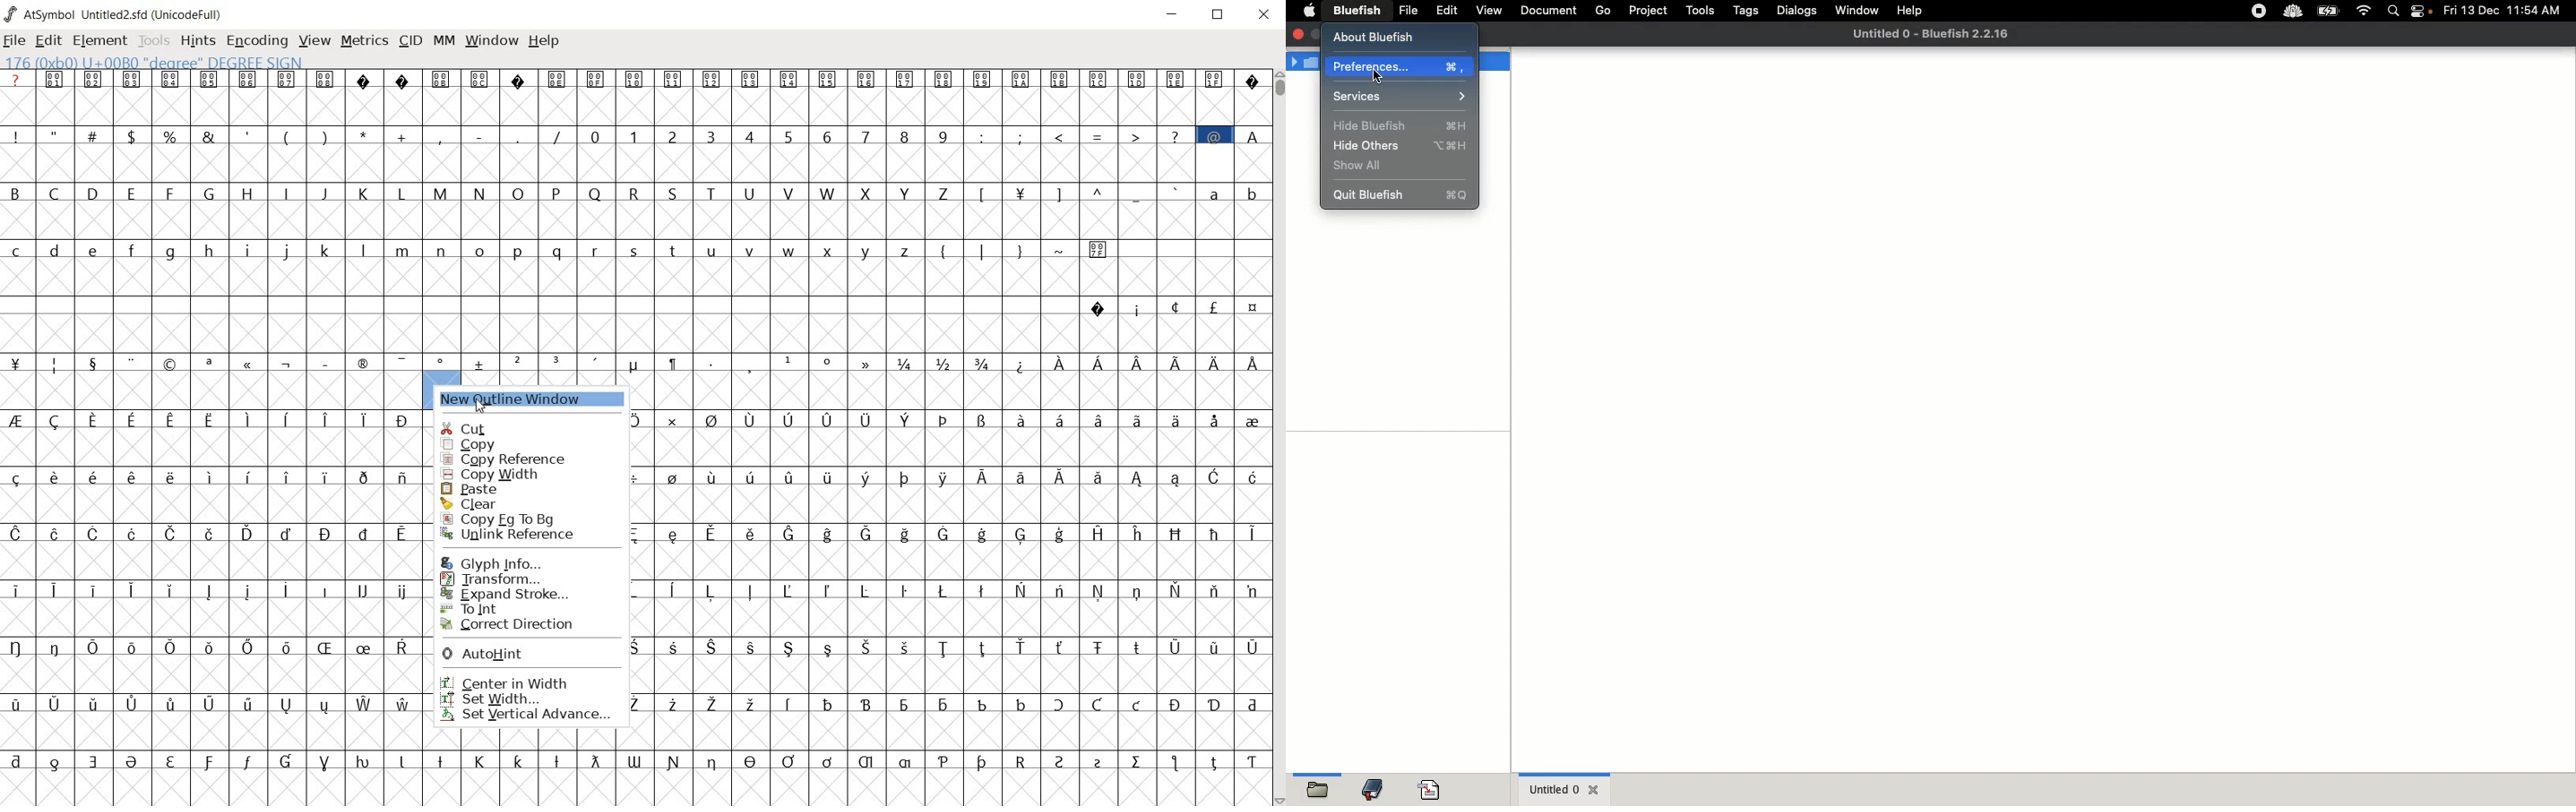  I want to click on empty glyph slots, so click(217, 560).